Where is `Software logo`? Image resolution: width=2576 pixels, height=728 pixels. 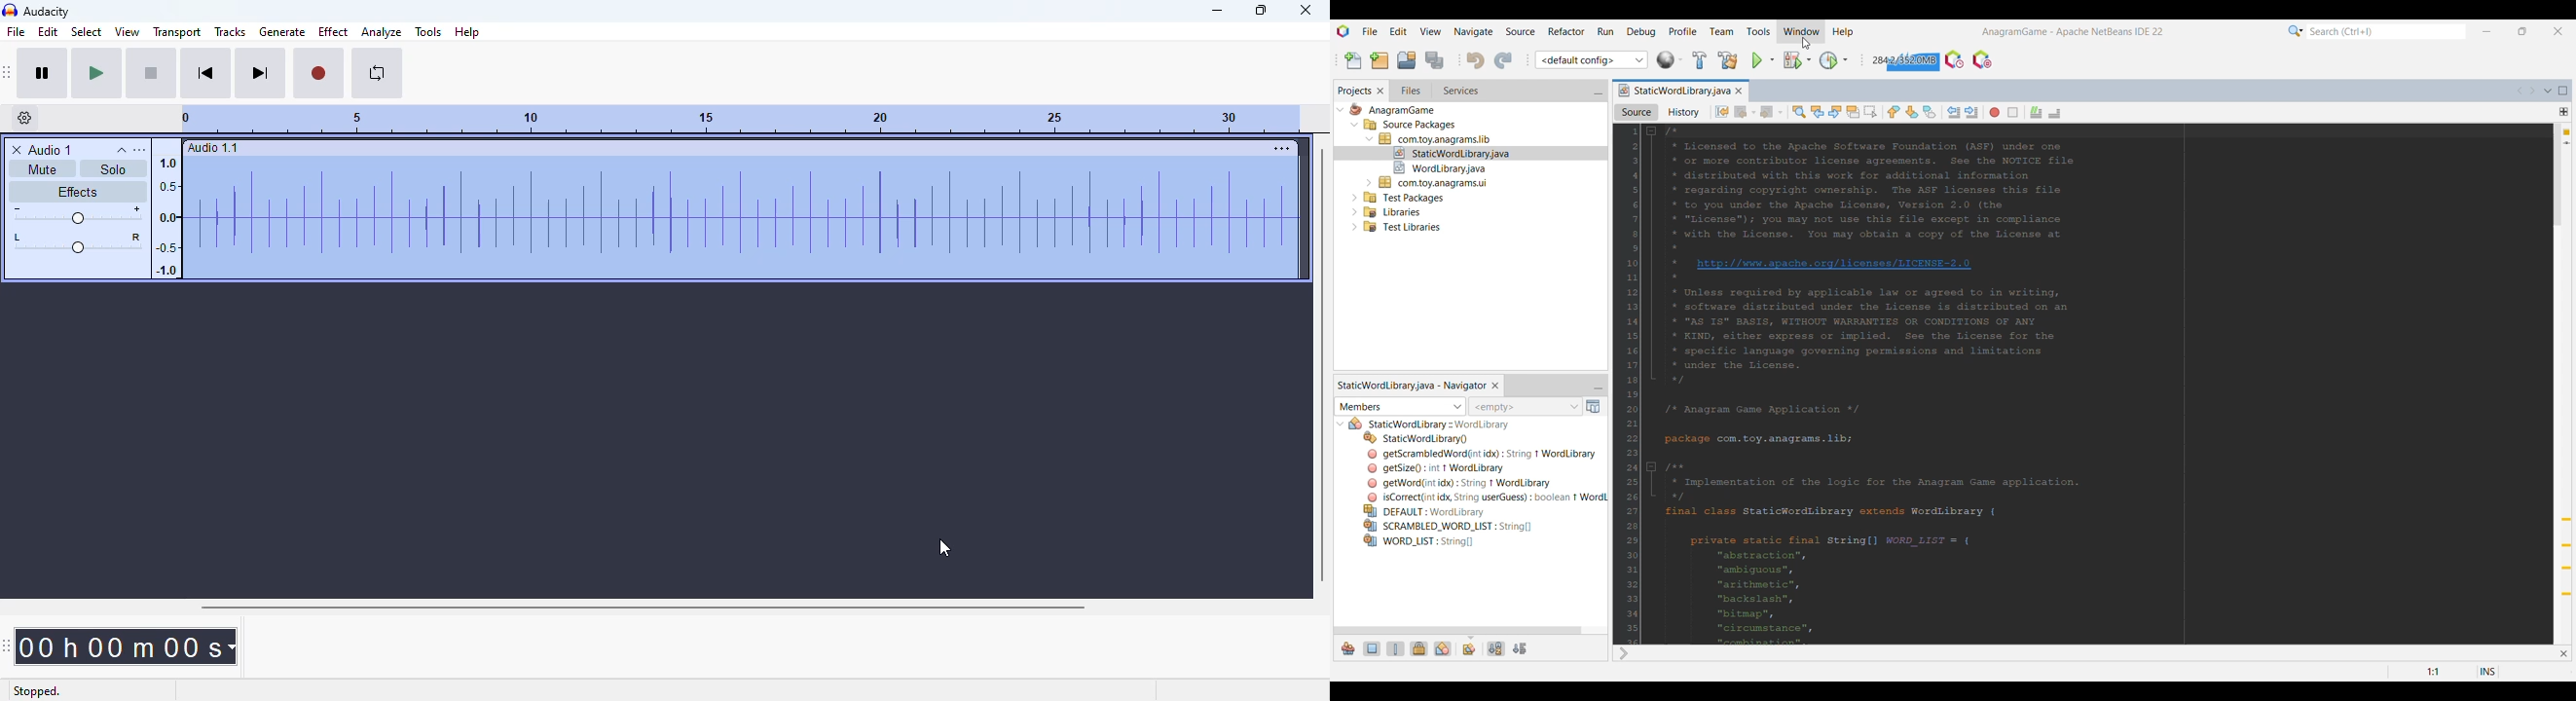
Software logo is located at coordinates (1343, 31).